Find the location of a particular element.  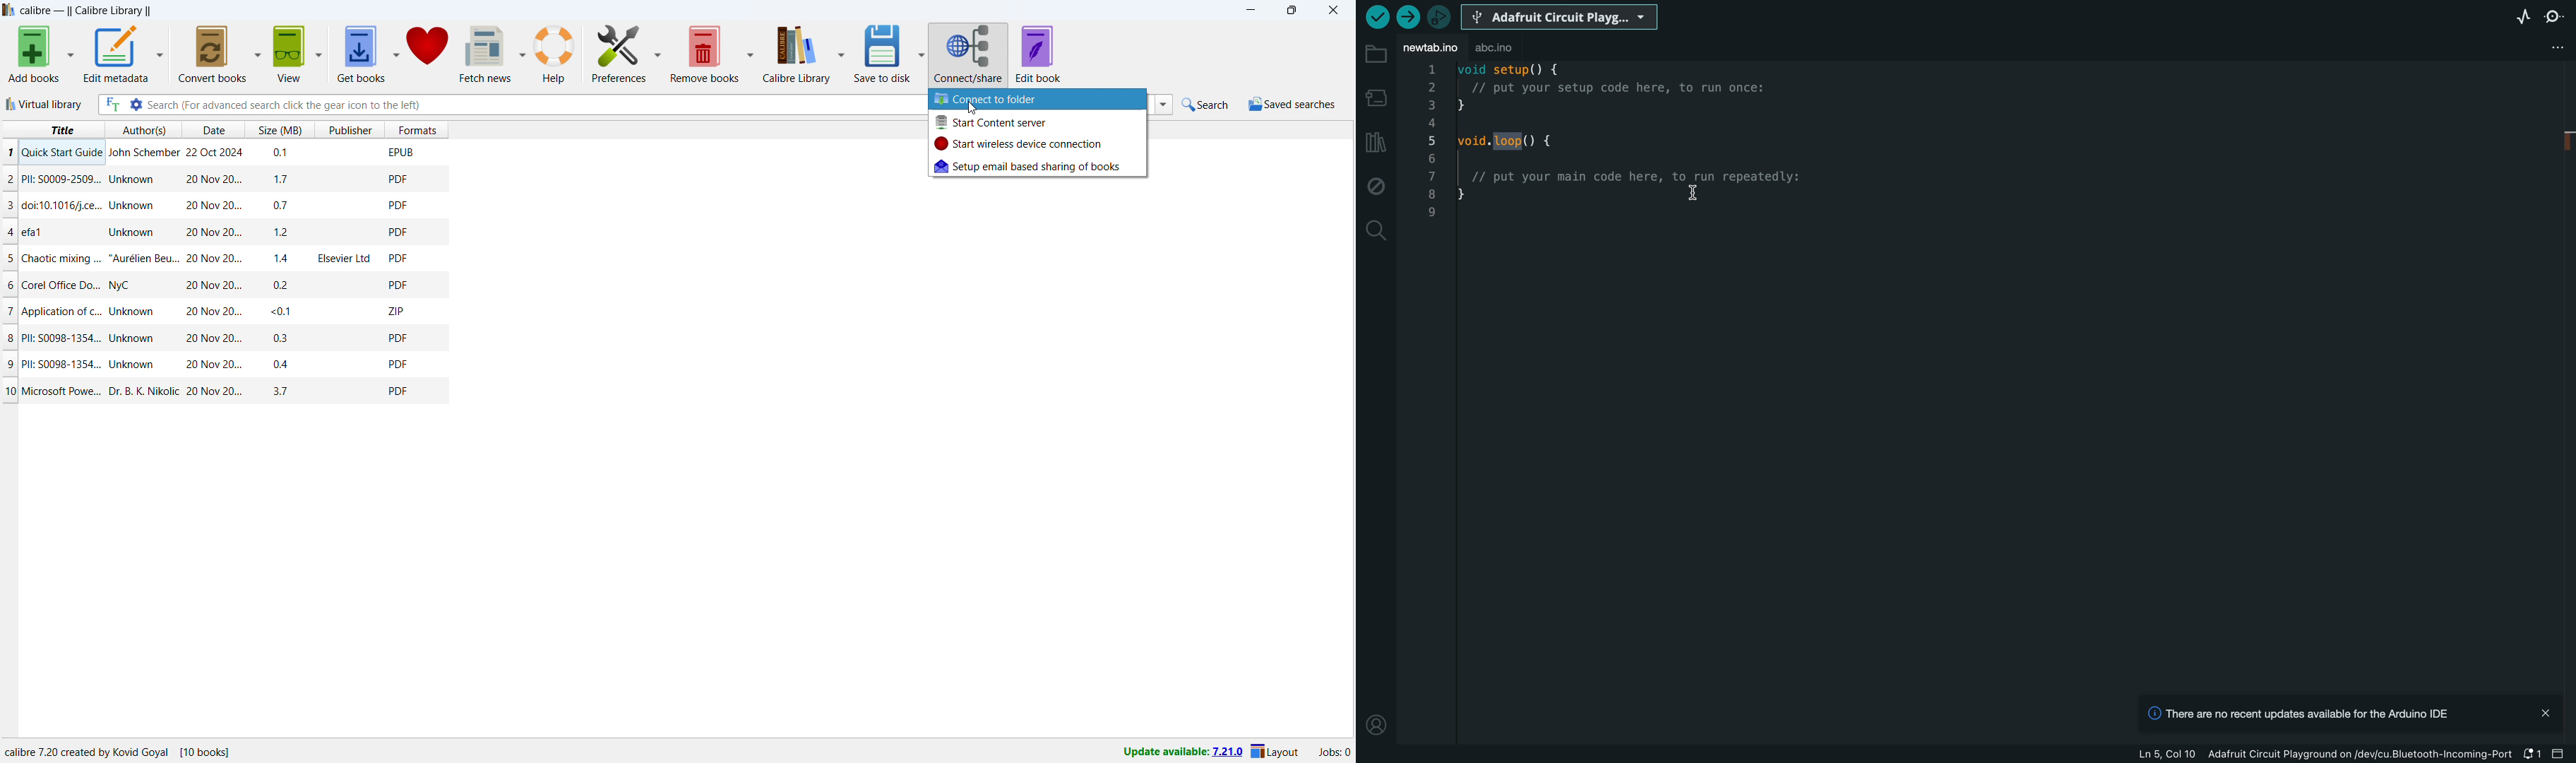

 is located at coordinates (797, 54).